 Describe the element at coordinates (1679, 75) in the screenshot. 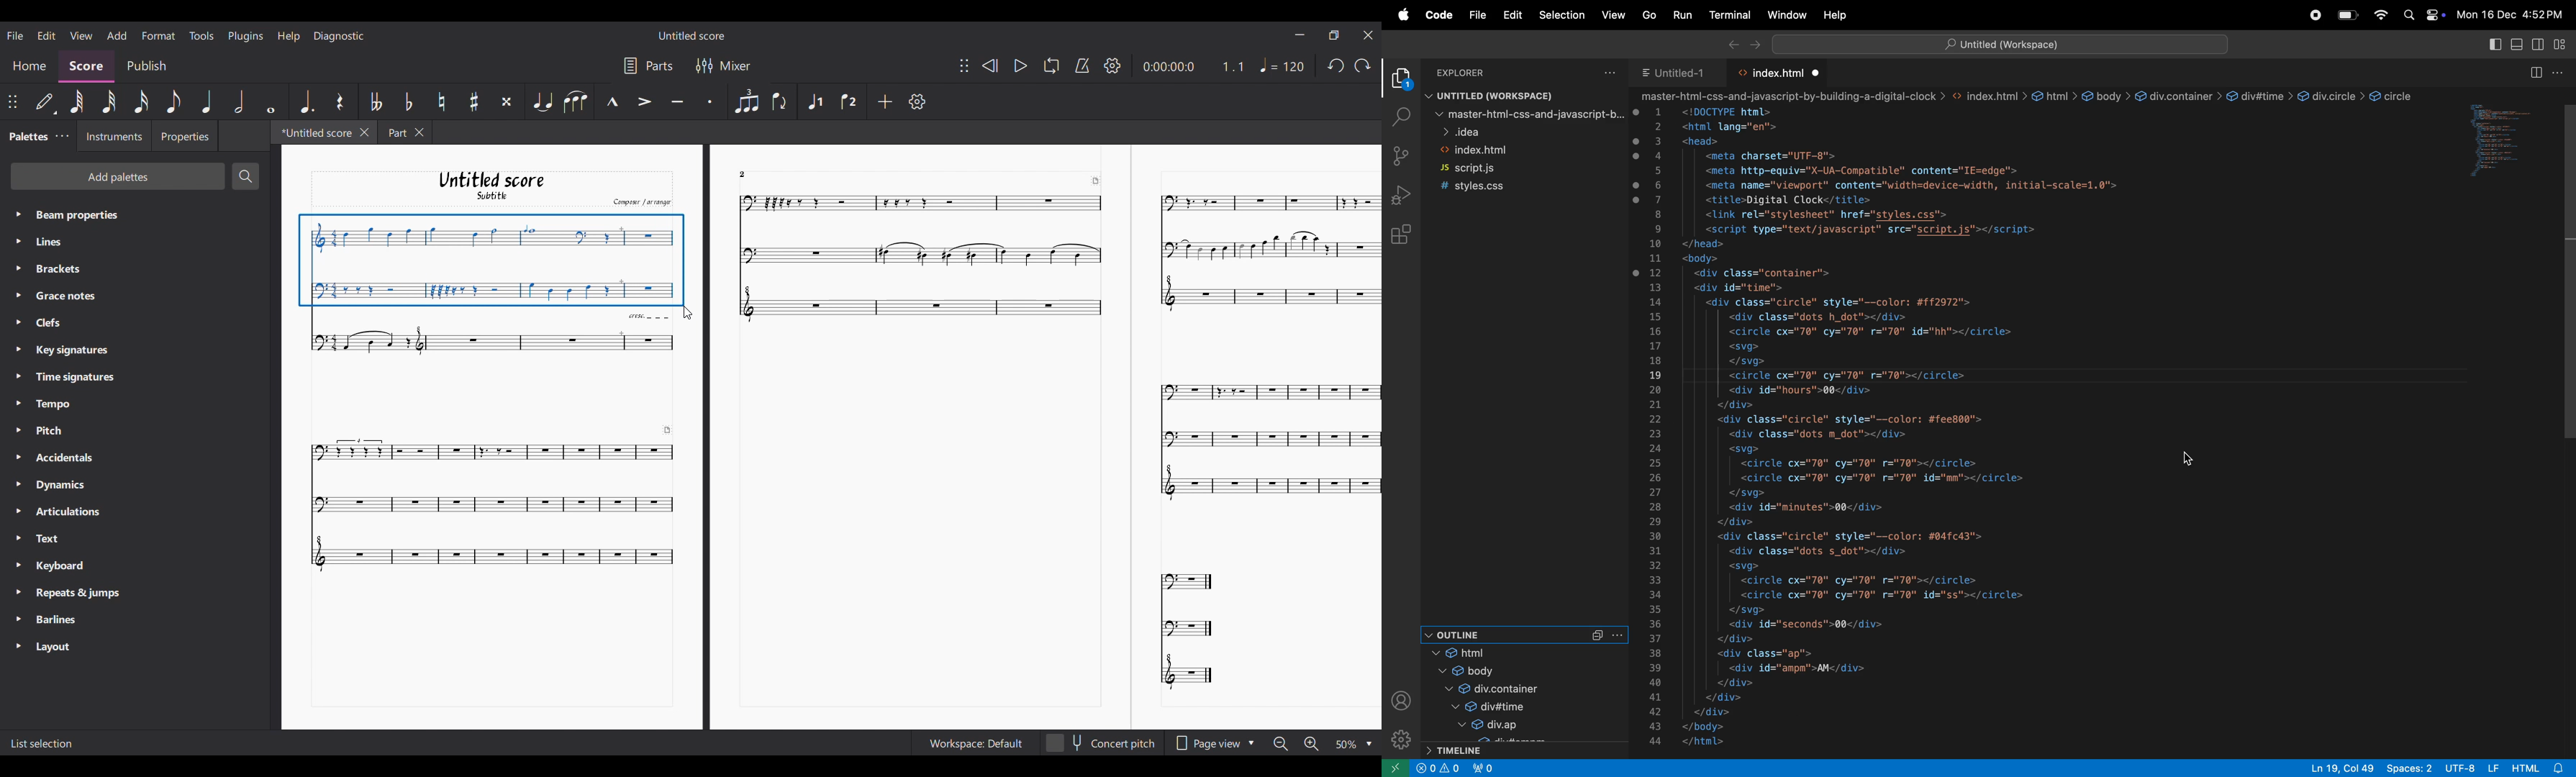

I see `untitled` at that location.